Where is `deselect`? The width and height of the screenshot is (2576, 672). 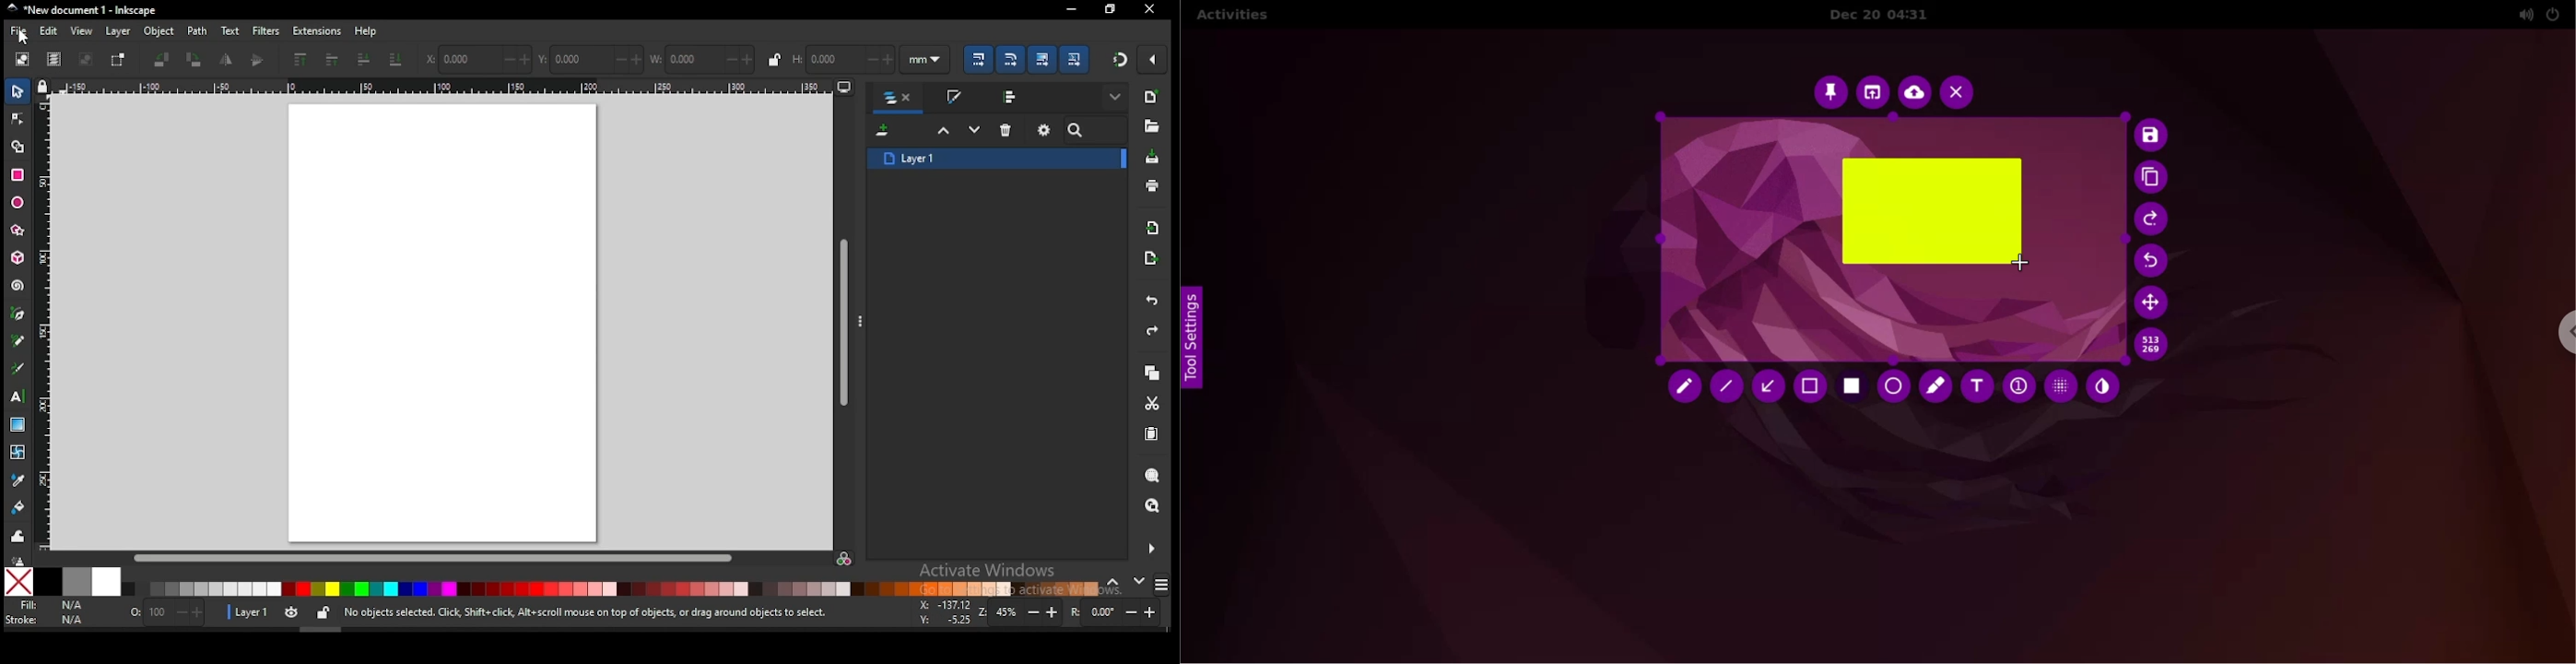 deselect is located at coordinates (83, 60).